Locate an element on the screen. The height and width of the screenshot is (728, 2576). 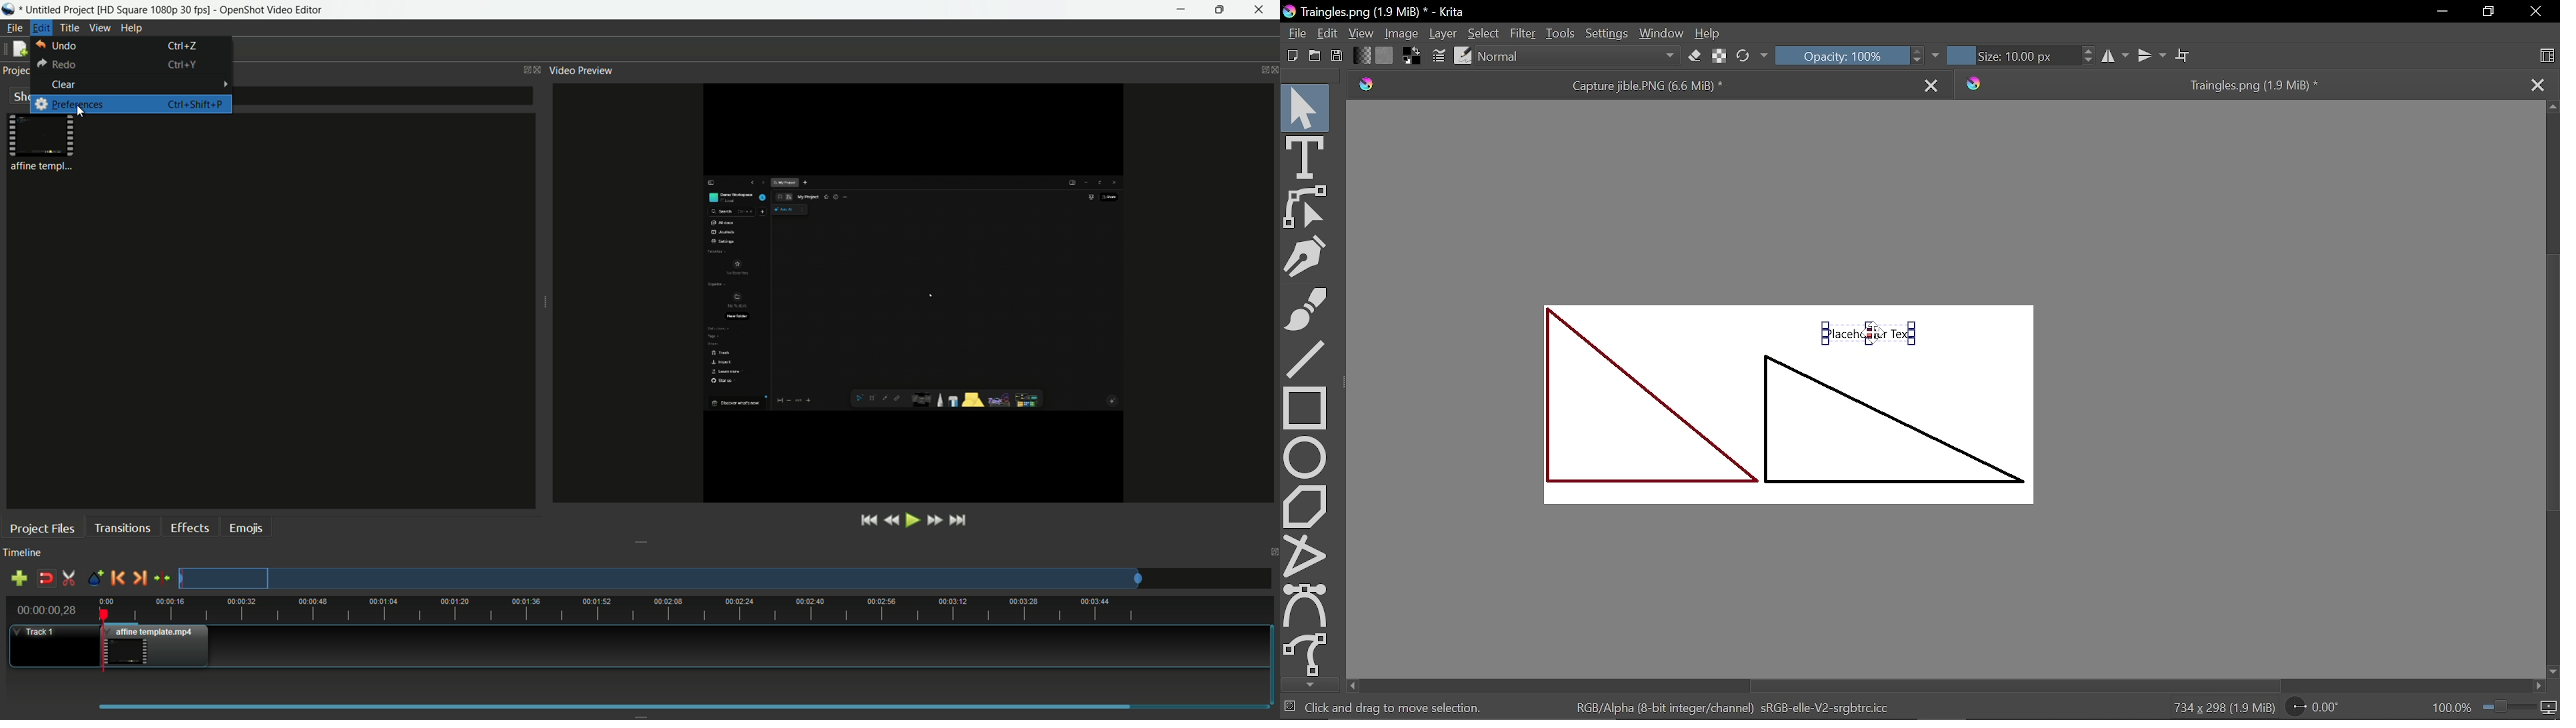
Filter is located at coordinates (1522, 33).